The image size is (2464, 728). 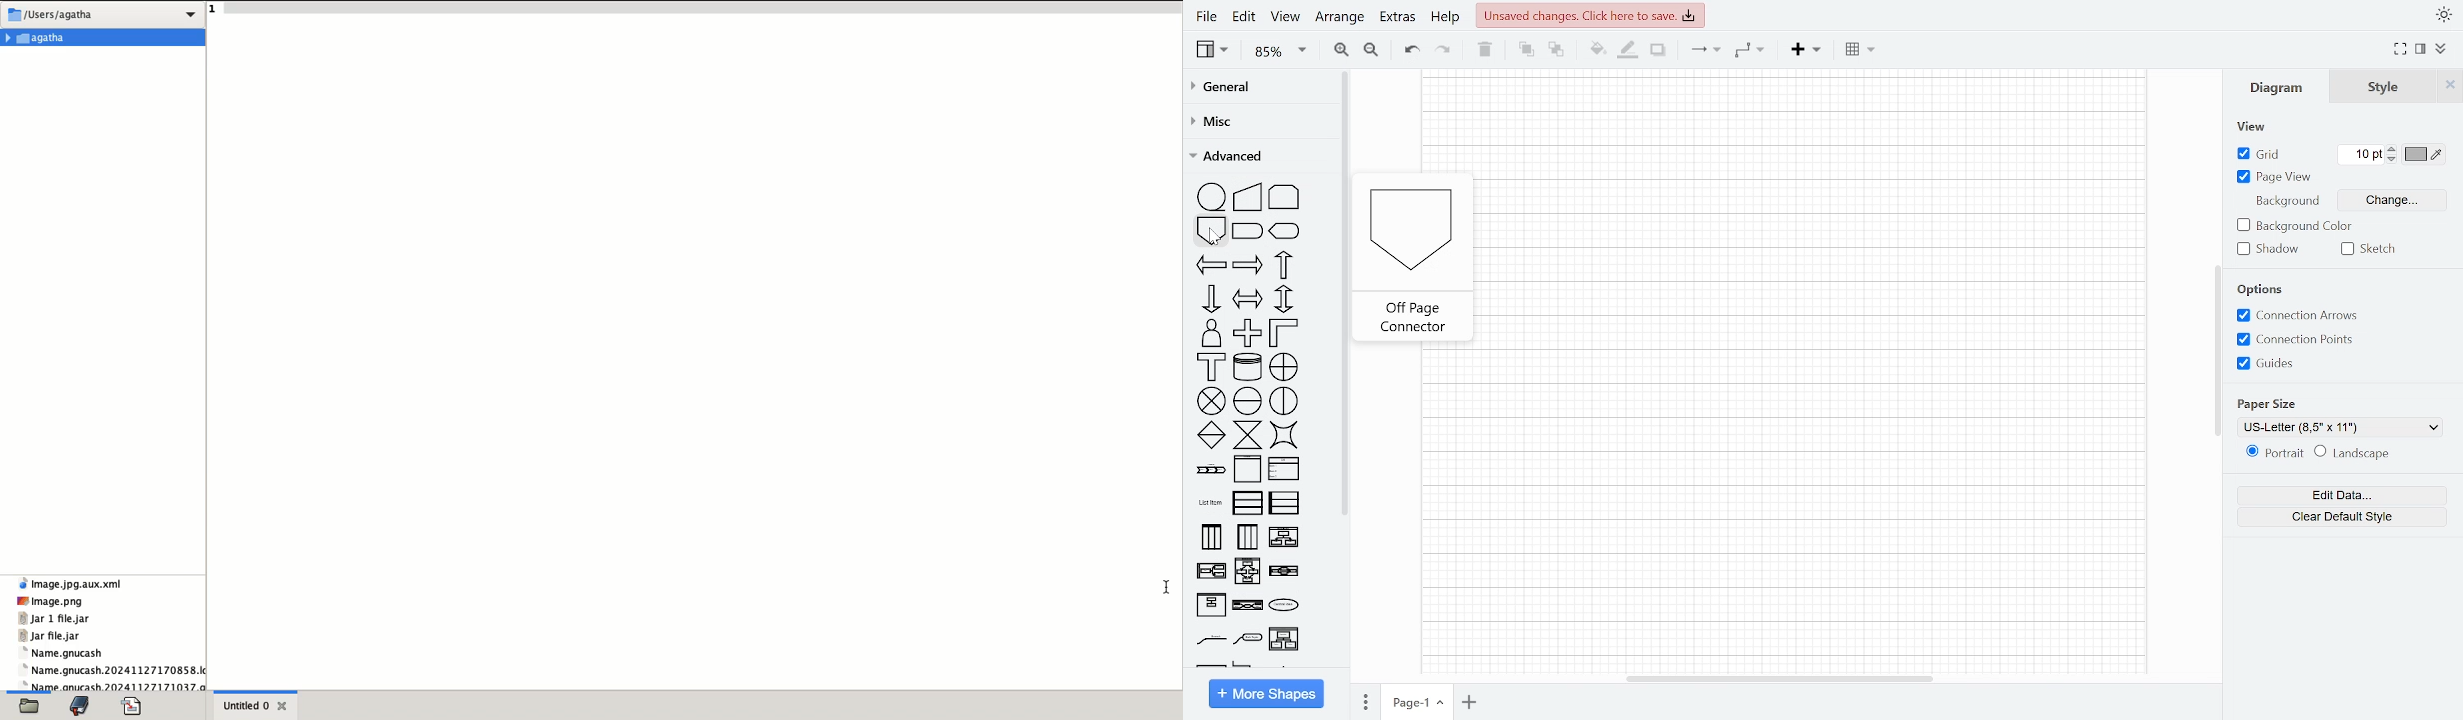 I want to click on 10 GRid pt, so click(x=2365, y=154).